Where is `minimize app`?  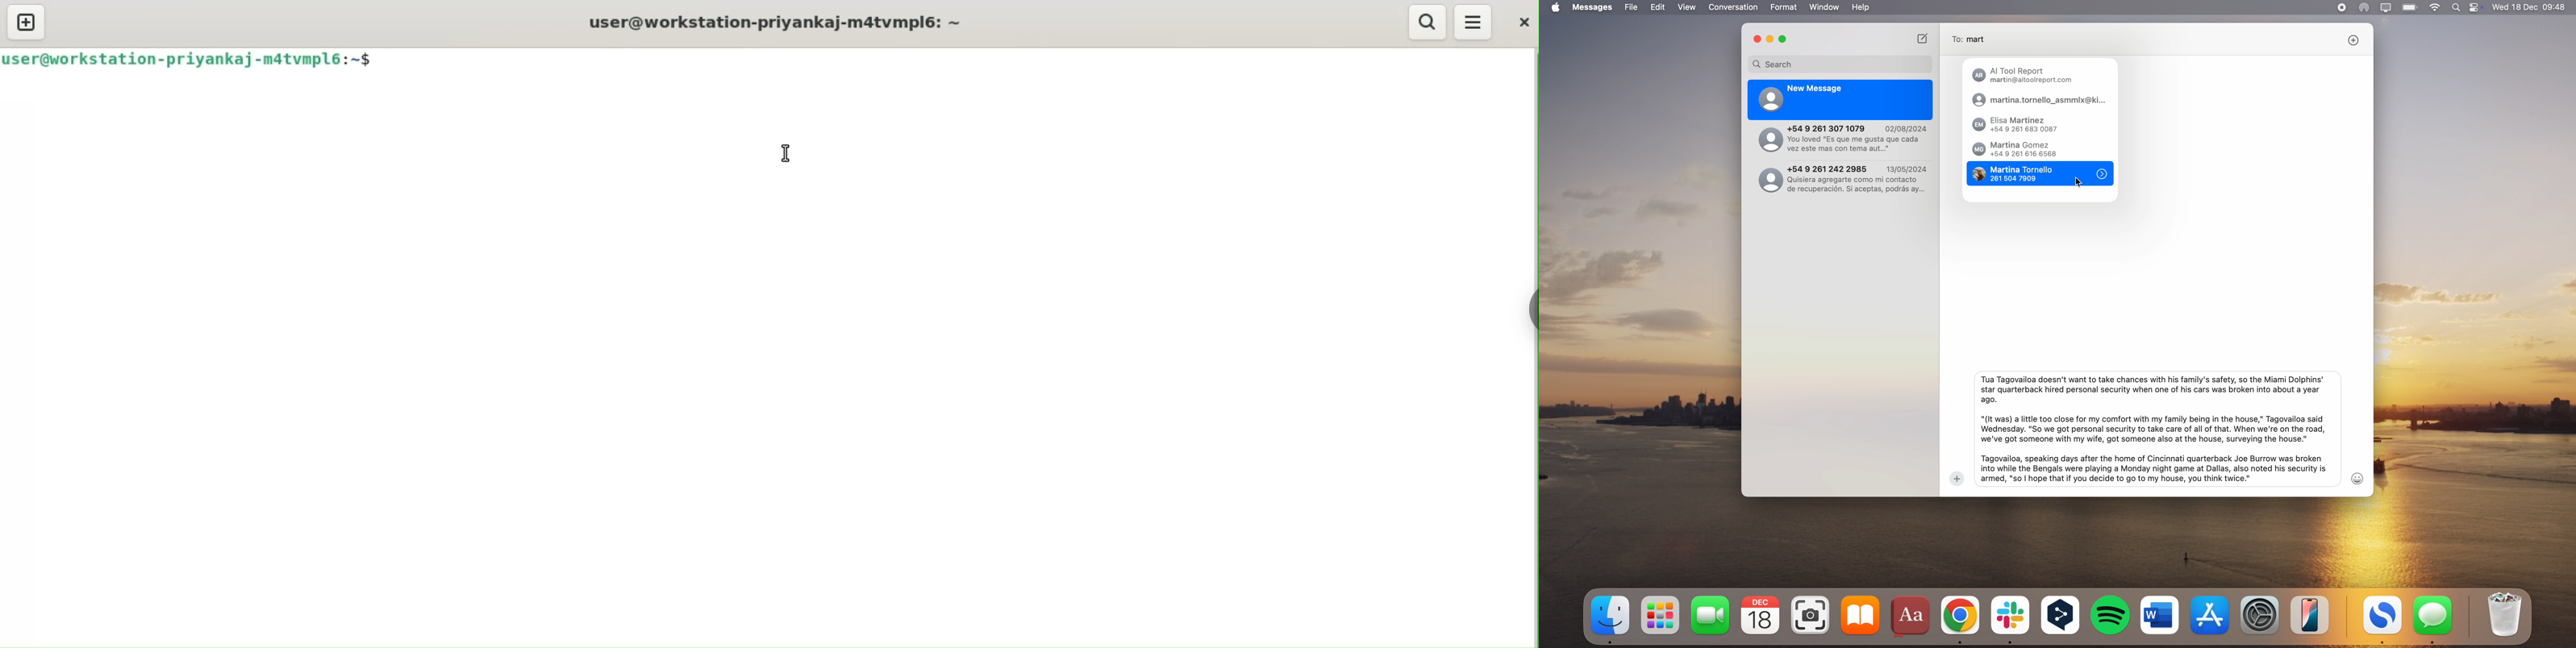 minimize app is located at coordinates (1770, 39).